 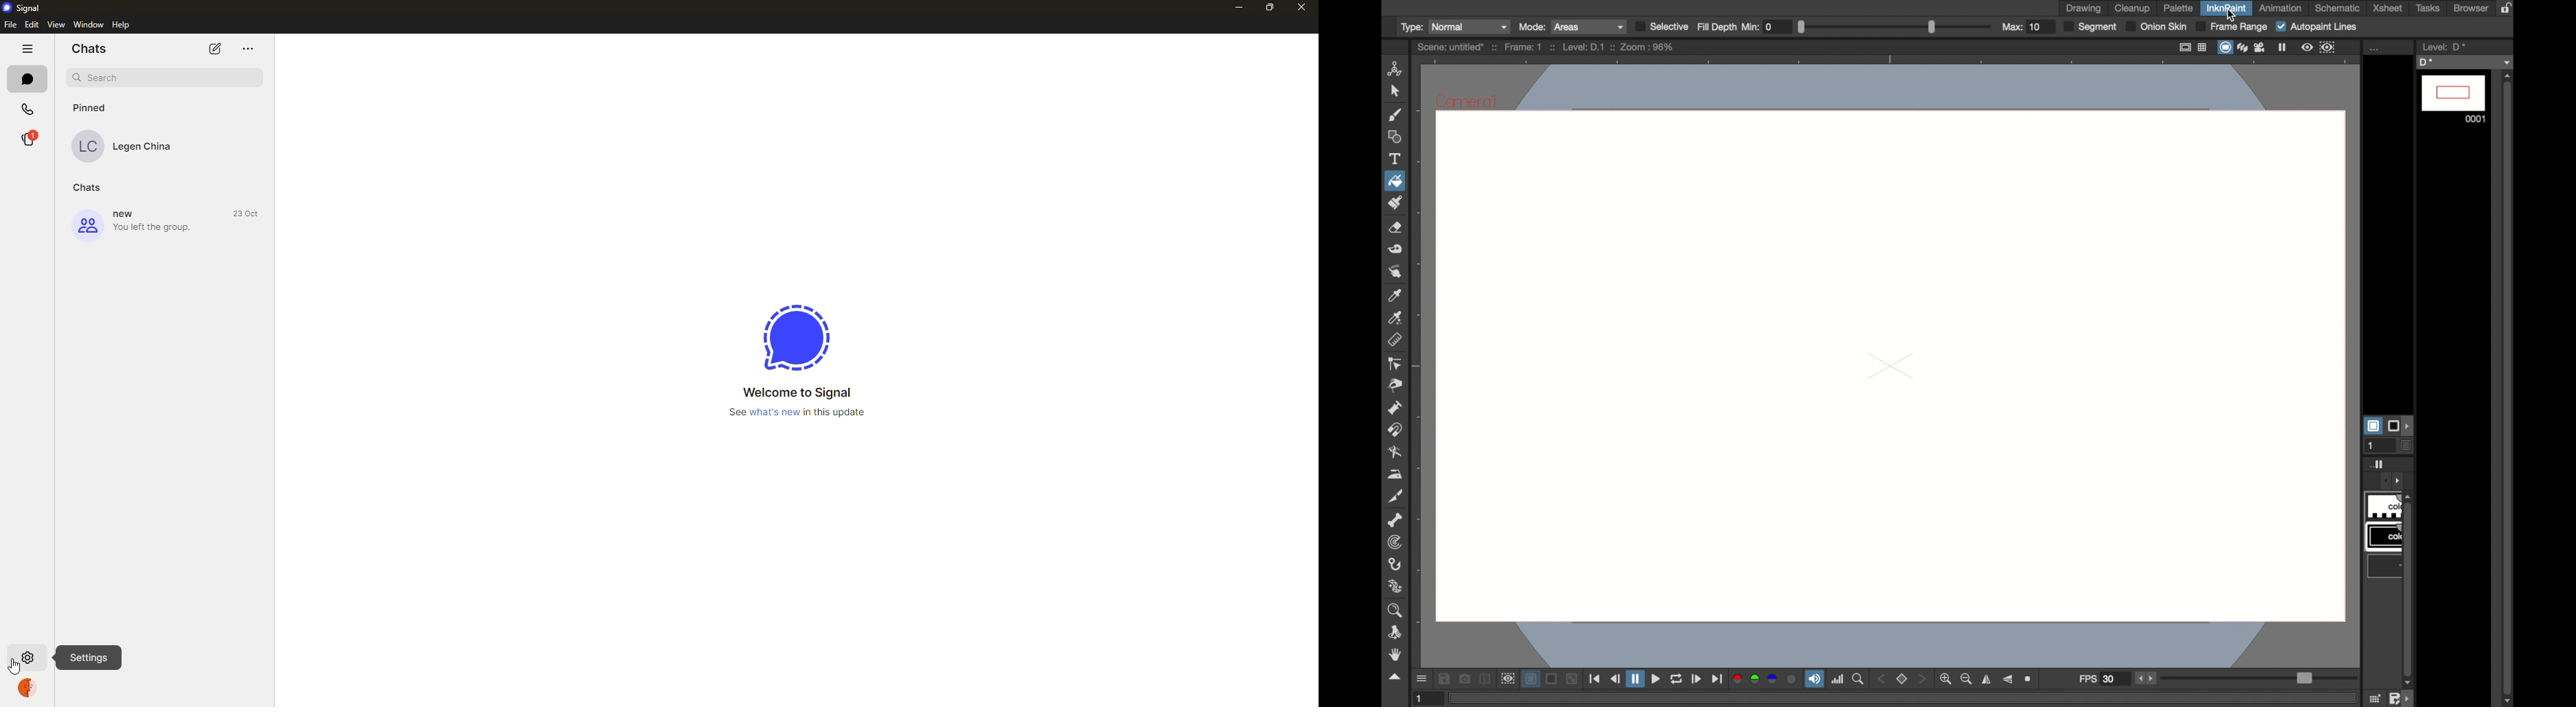 What do you see at coordinates (1239, 8) in the screenshot?
I see `minimize` at bounding box center [1239, 8].